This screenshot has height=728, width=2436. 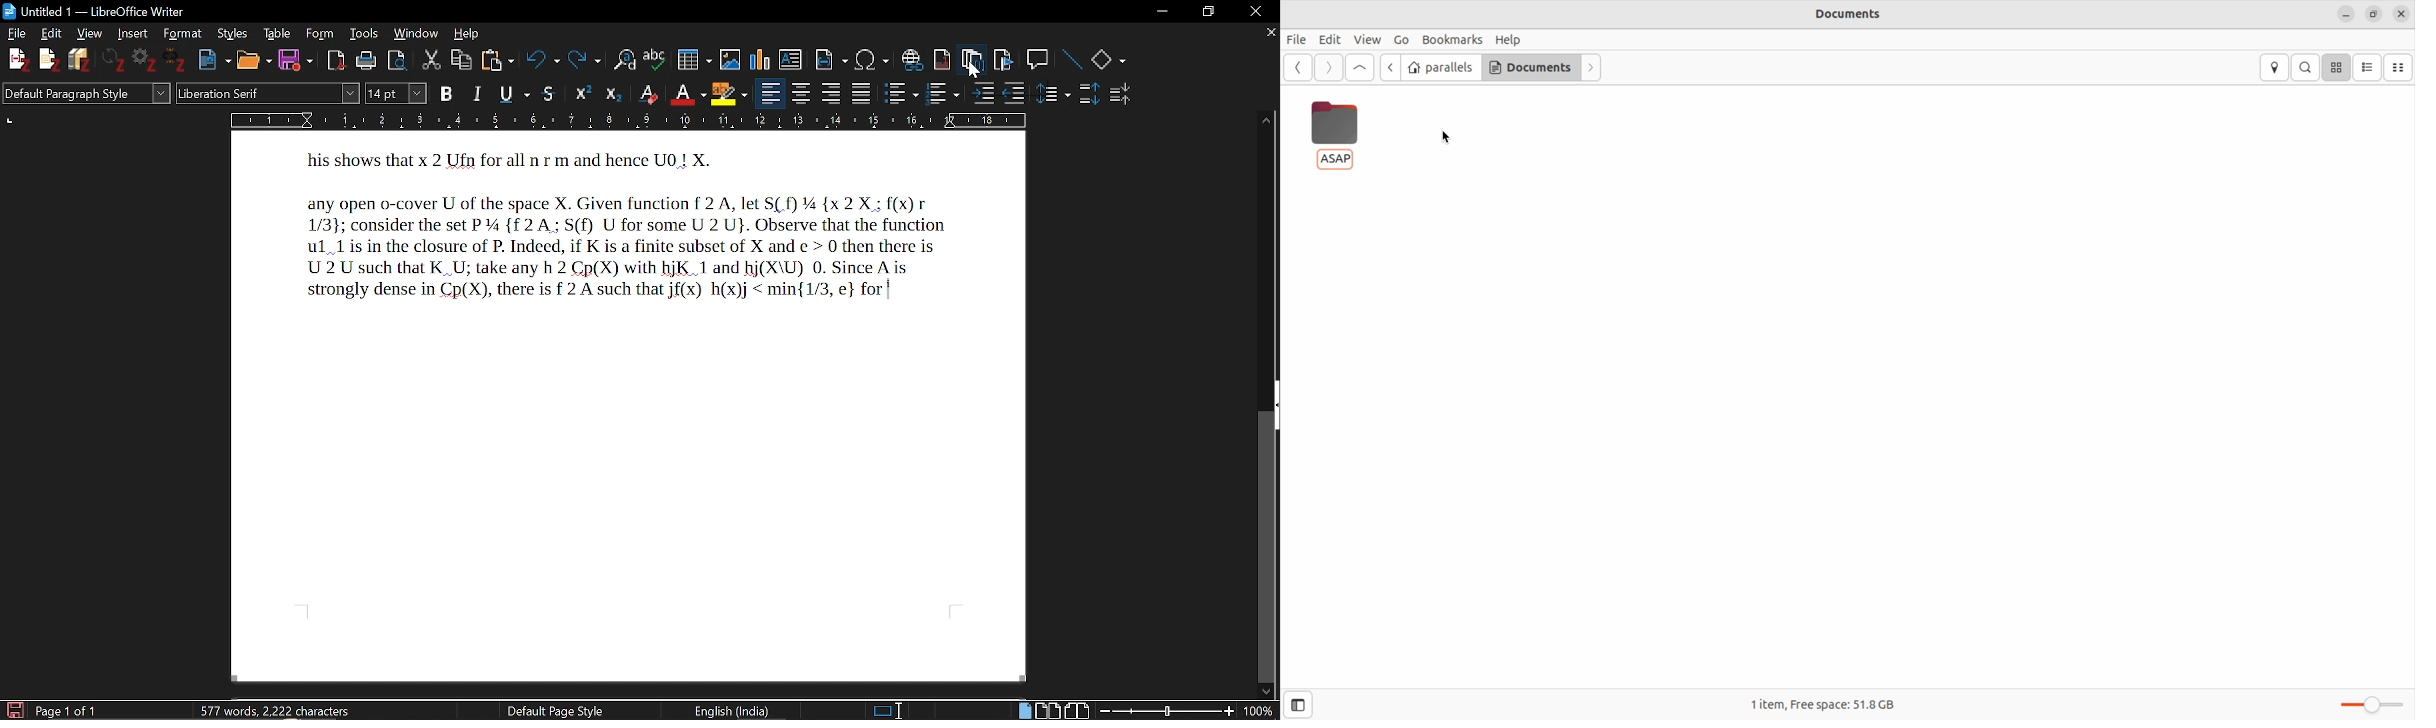 I want to click on Superscript, so click(x=582, y=94).